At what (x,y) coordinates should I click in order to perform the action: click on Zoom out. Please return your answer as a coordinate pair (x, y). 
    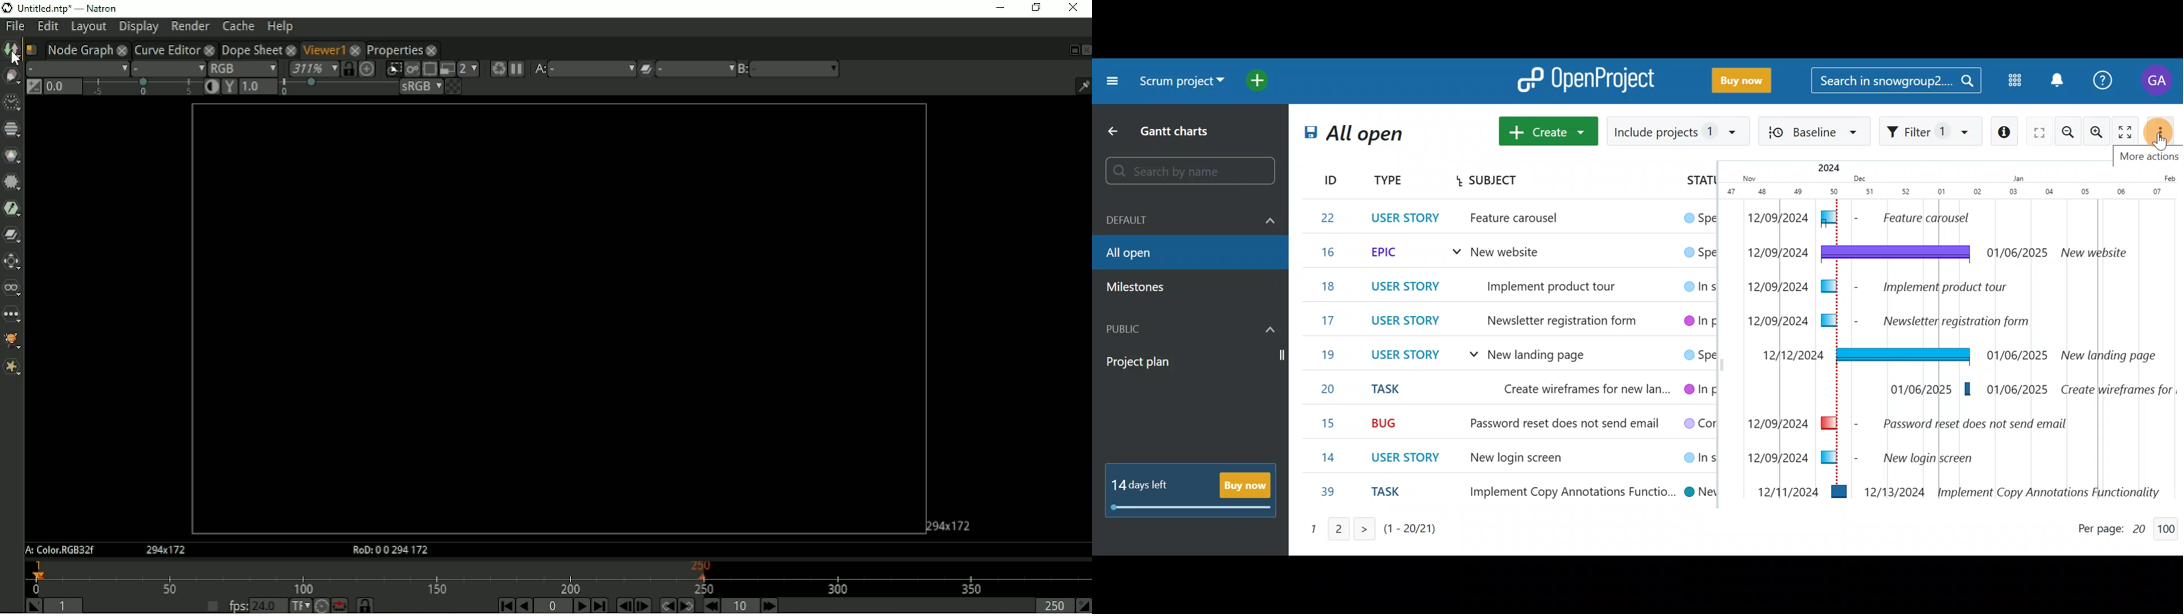
    Looking at the image, I should click on (2070, 133).